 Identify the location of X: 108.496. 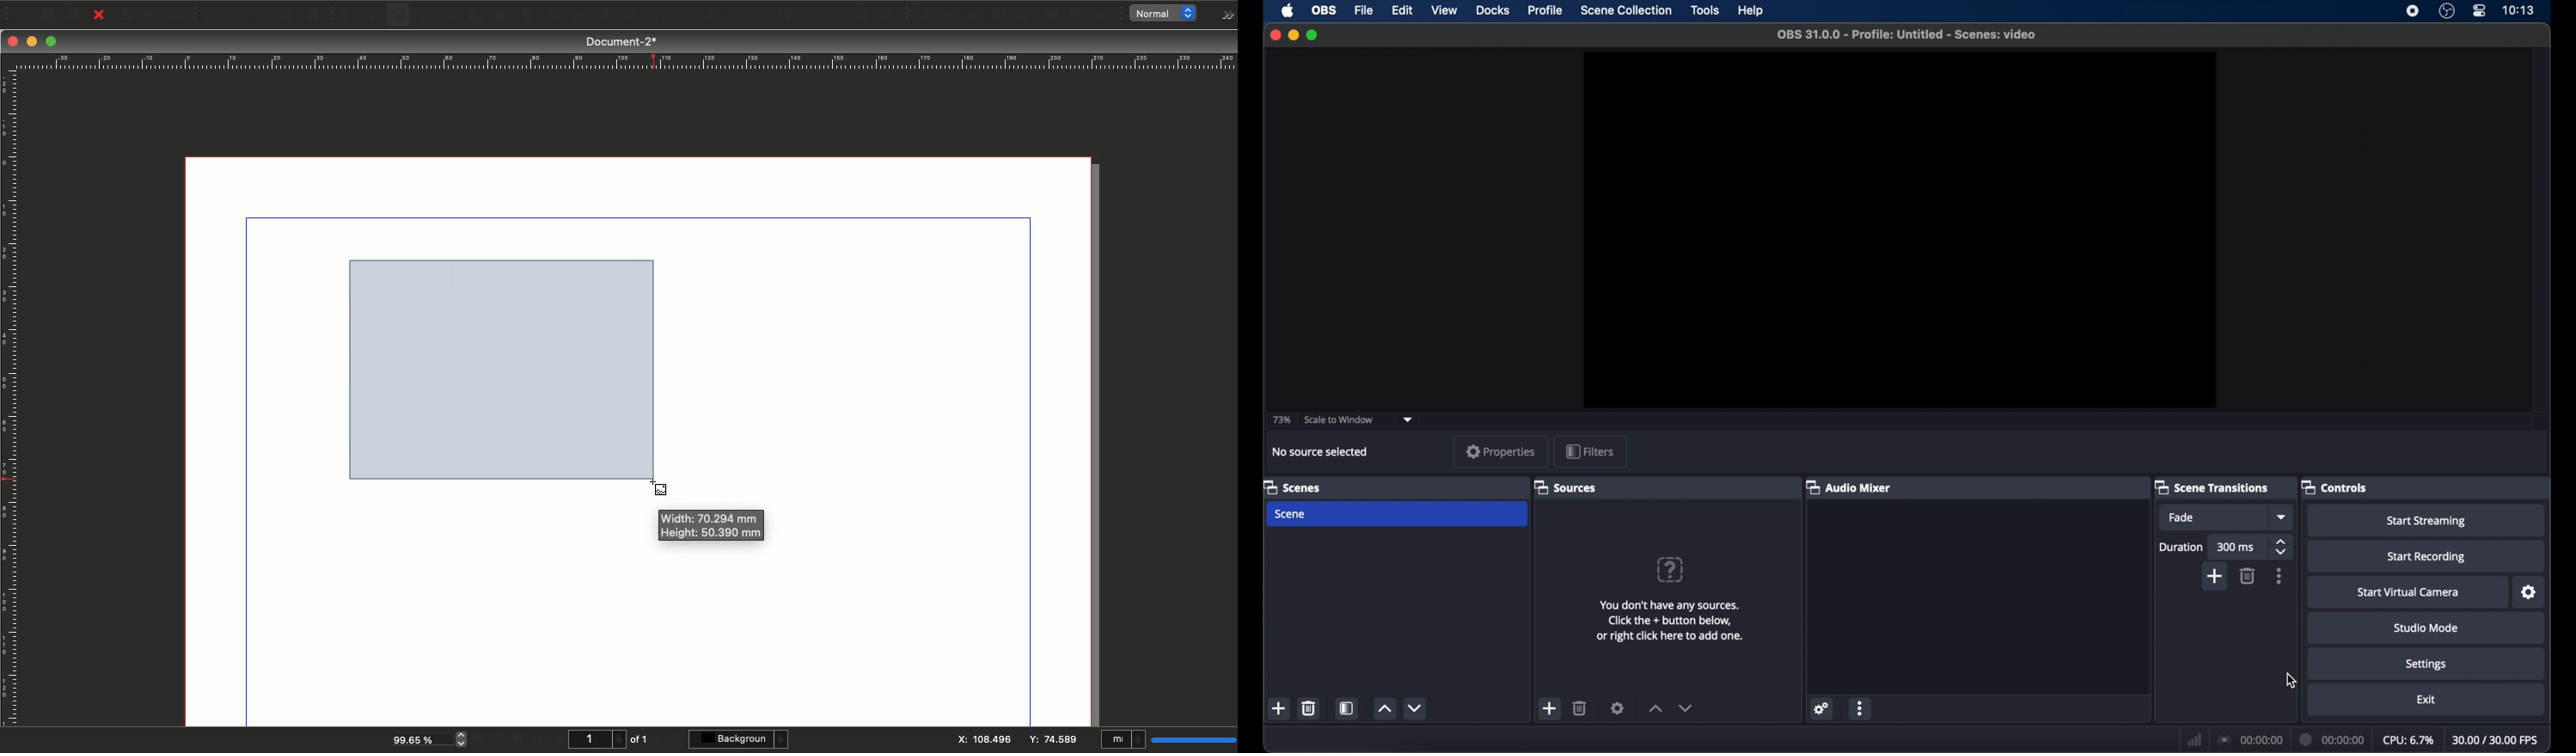
(983, 739).